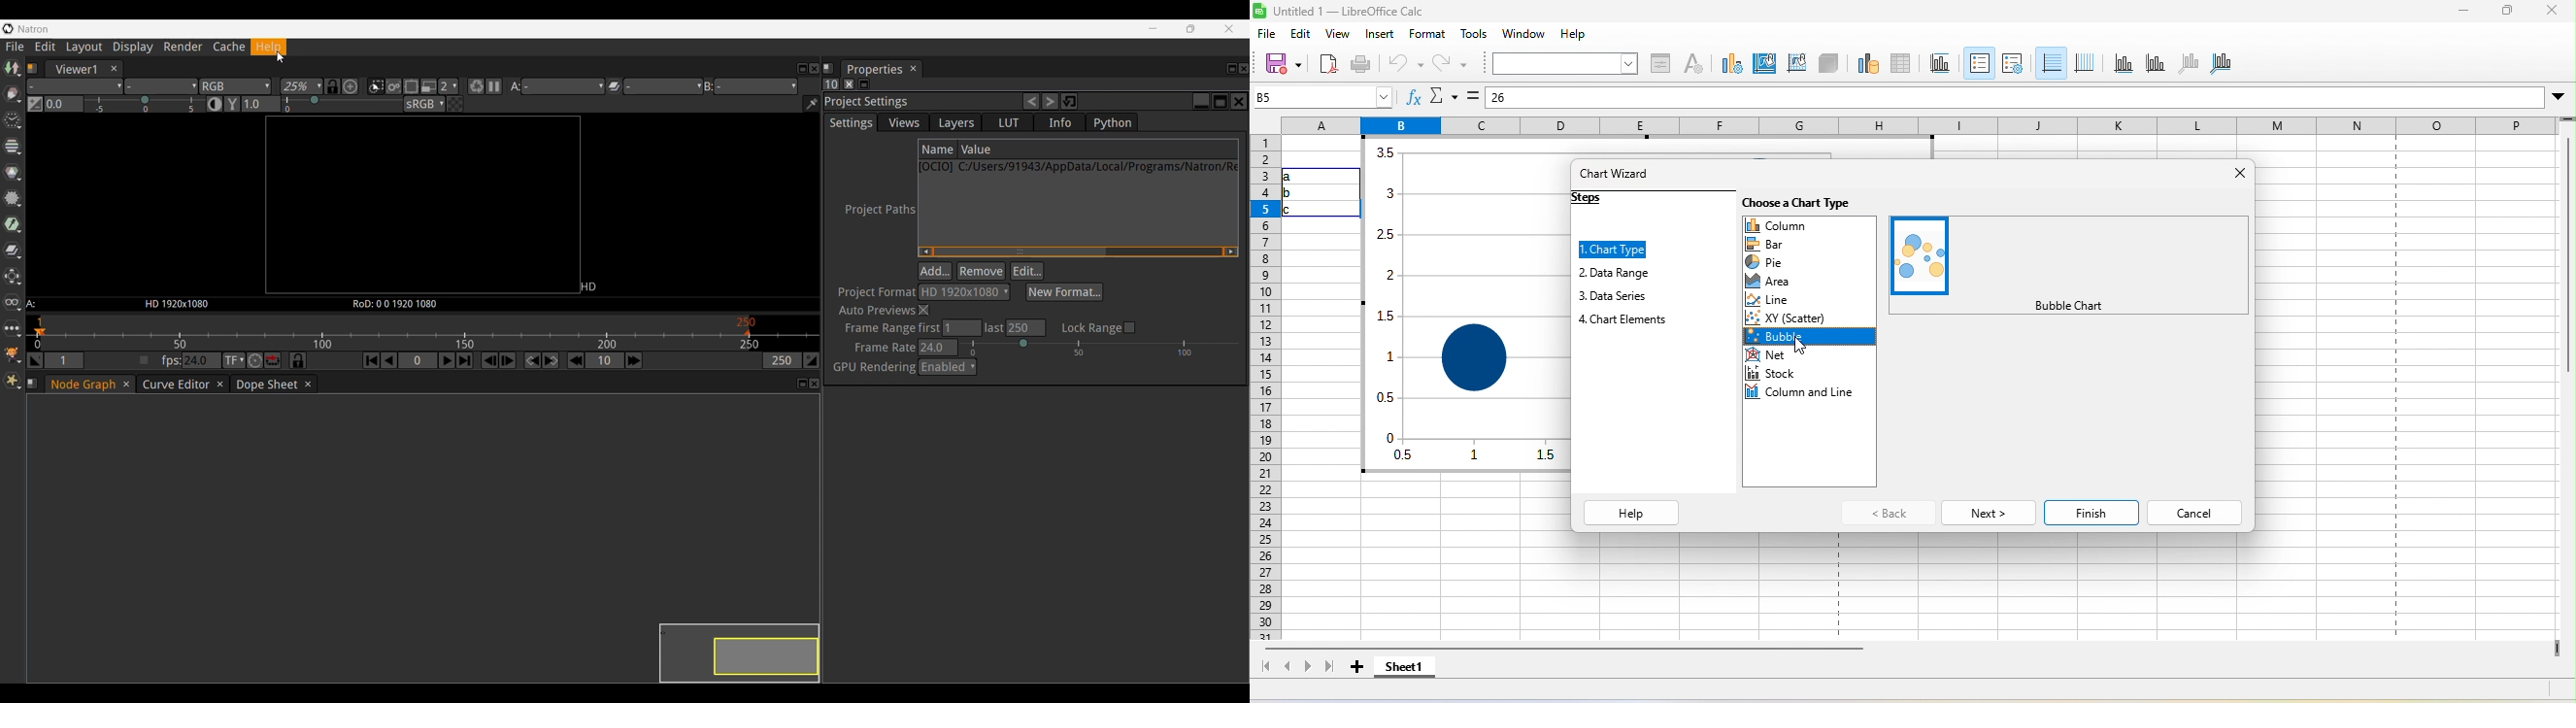  Describe the element at coordinates (2567, 289) in the screenshot. I see `vertical scroll bar` at that location.